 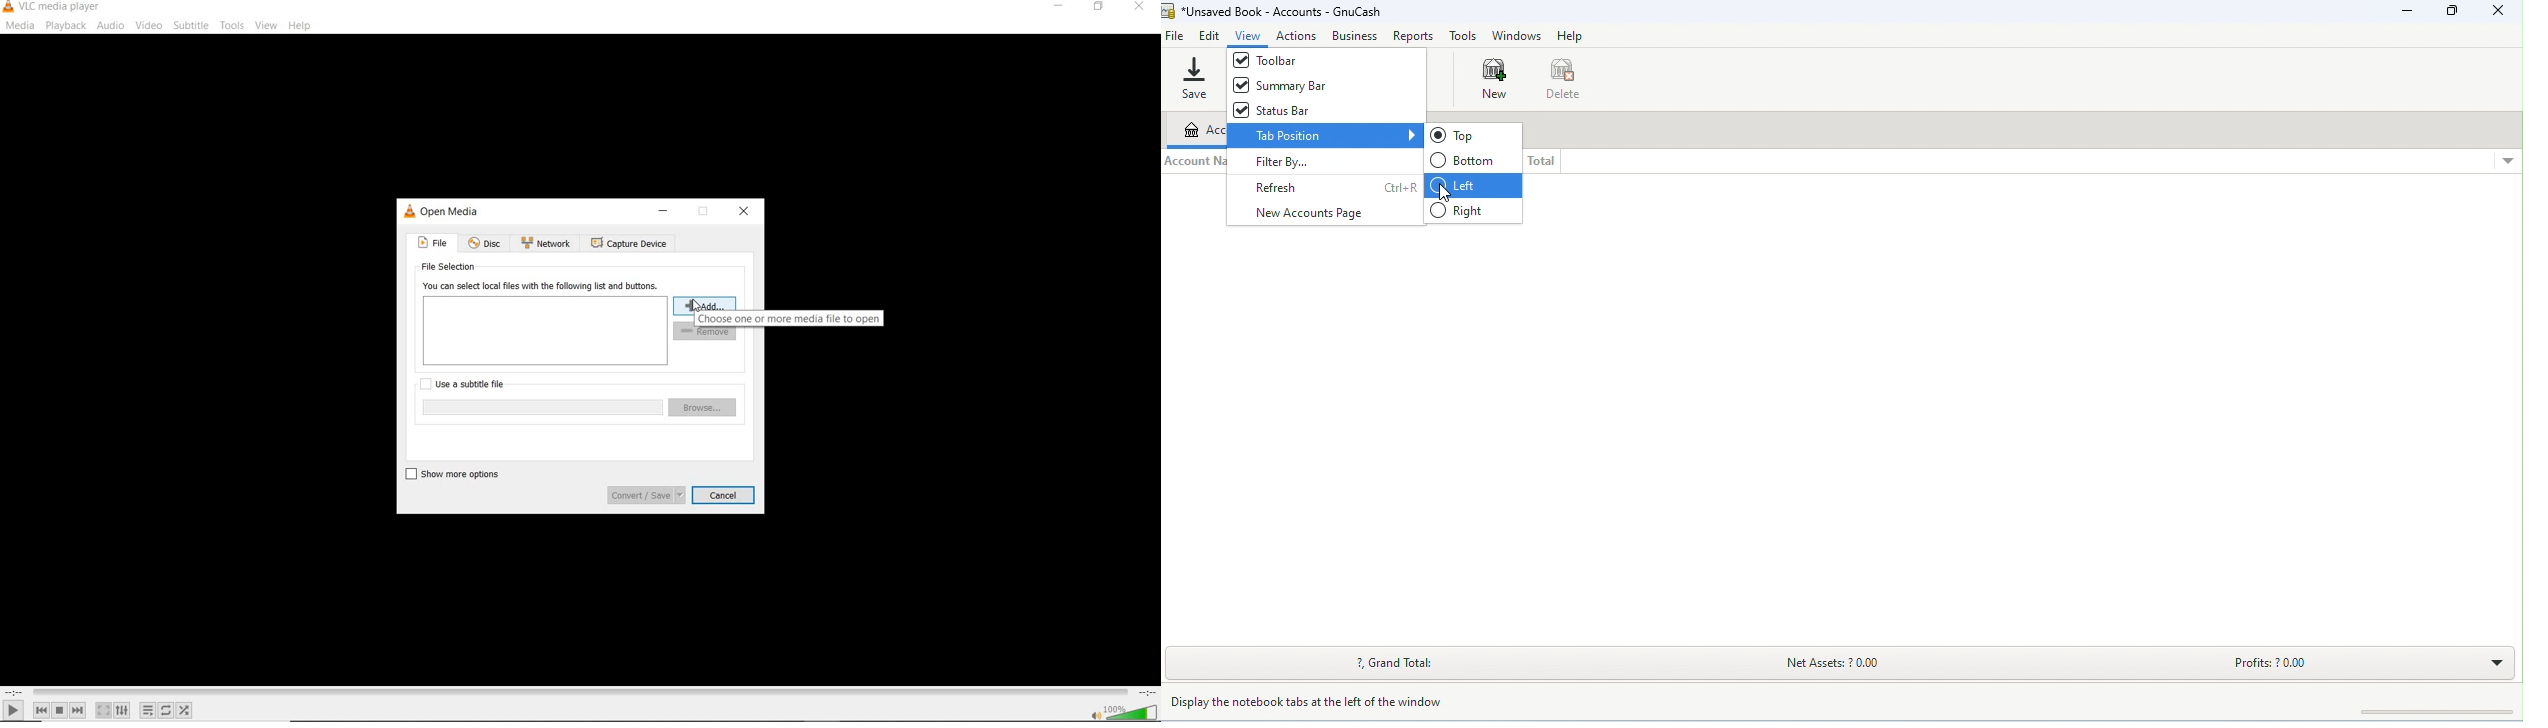 I want to click on video, so click(x=149, y=26).